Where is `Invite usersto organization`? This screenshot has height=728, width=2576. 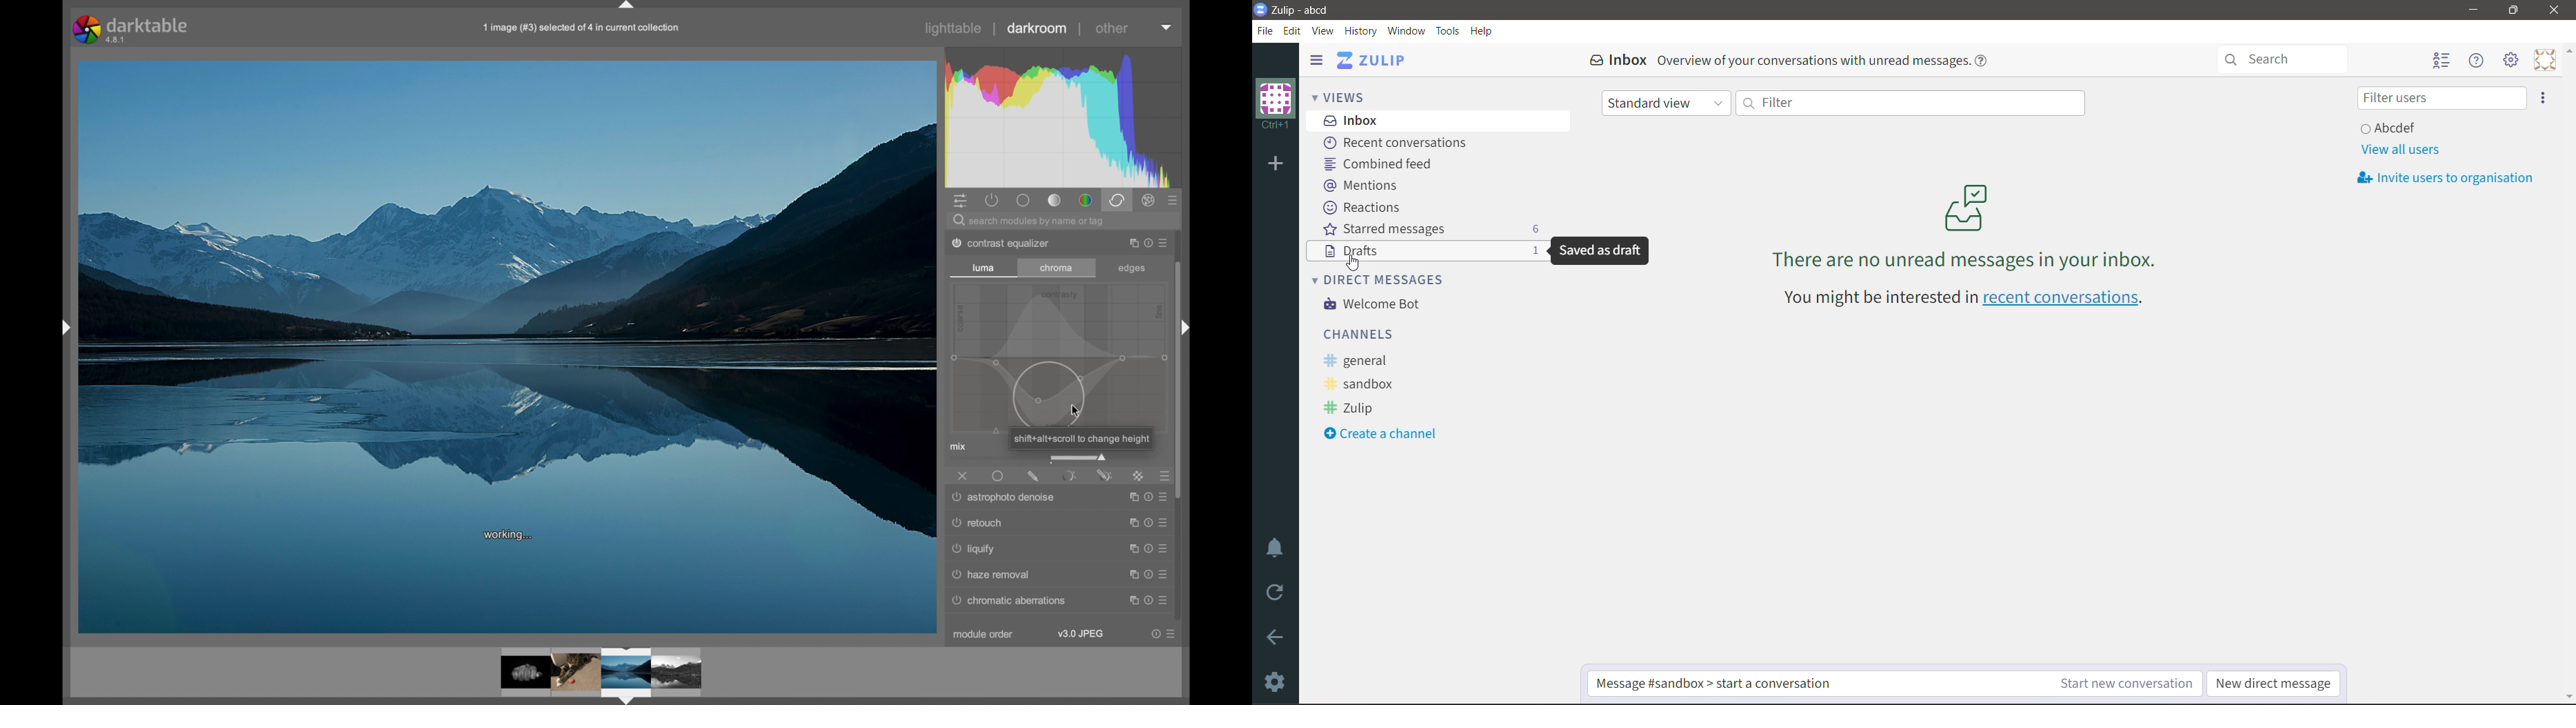
Invite usersto organization is located at coordinates (2451, 178).